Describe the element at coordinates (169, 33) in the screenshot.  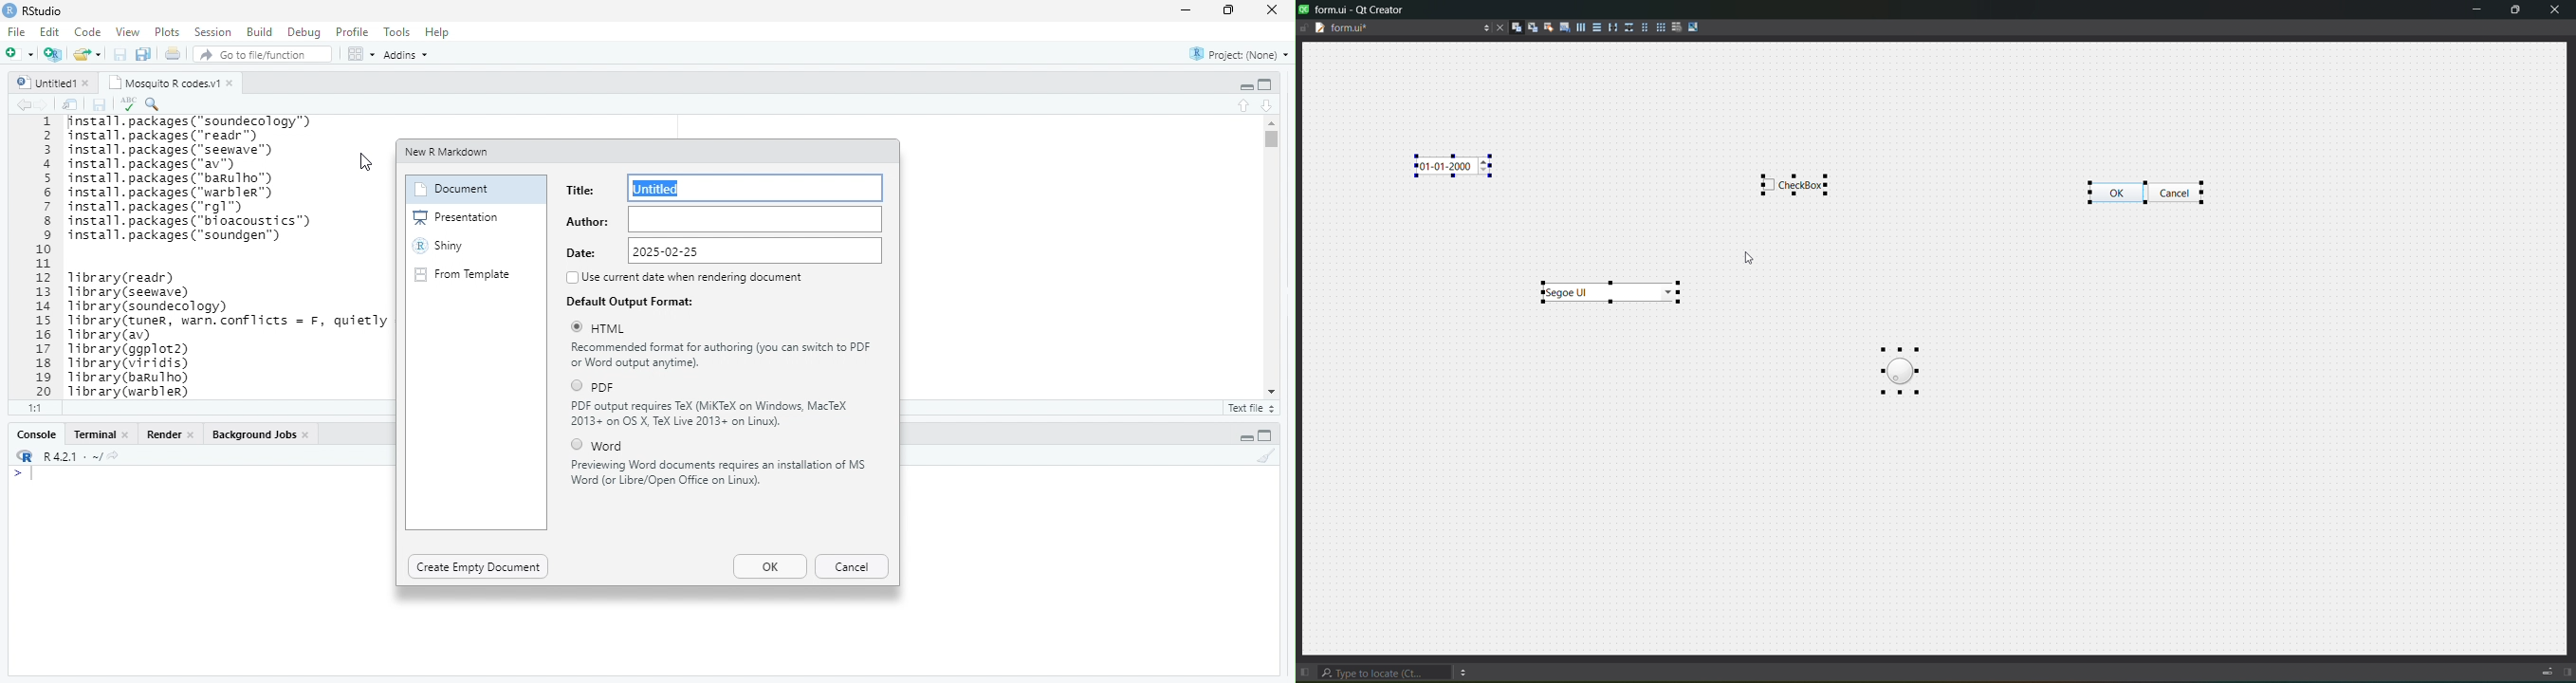
I see `Plots` at that location.